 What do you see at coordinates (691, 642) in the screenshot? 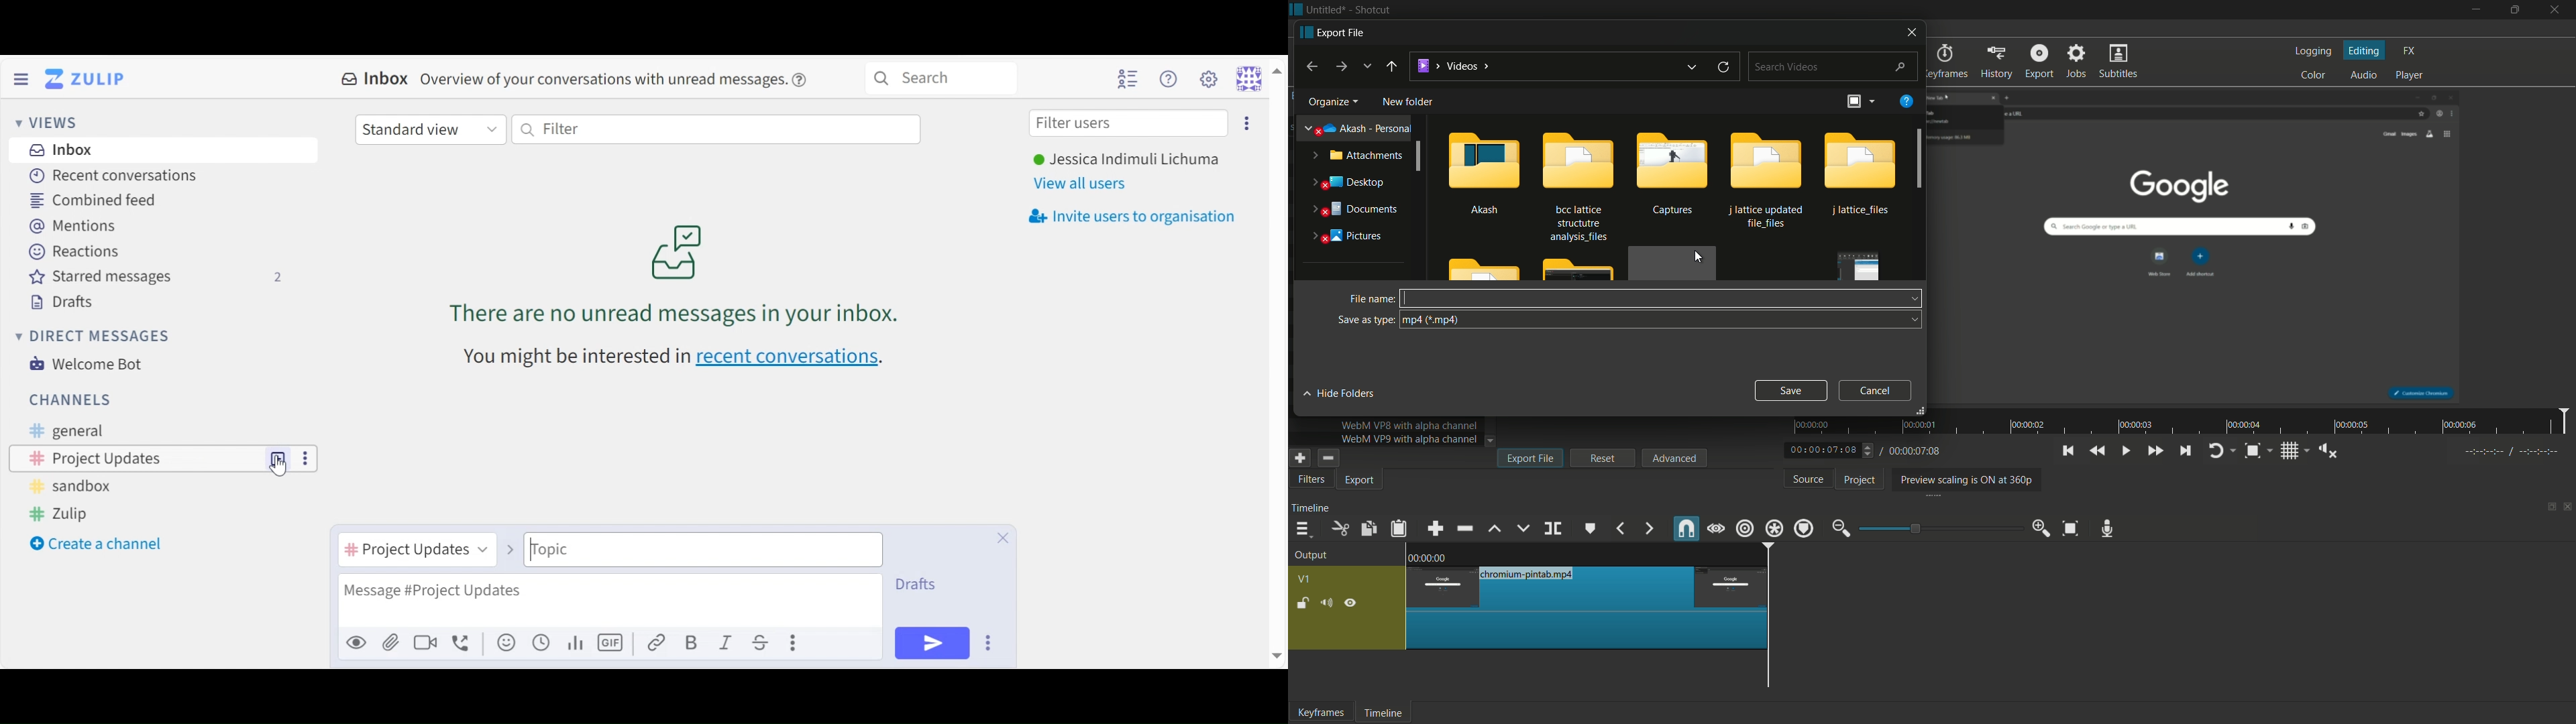
I see `Bold` at bounding box center [691, 642].